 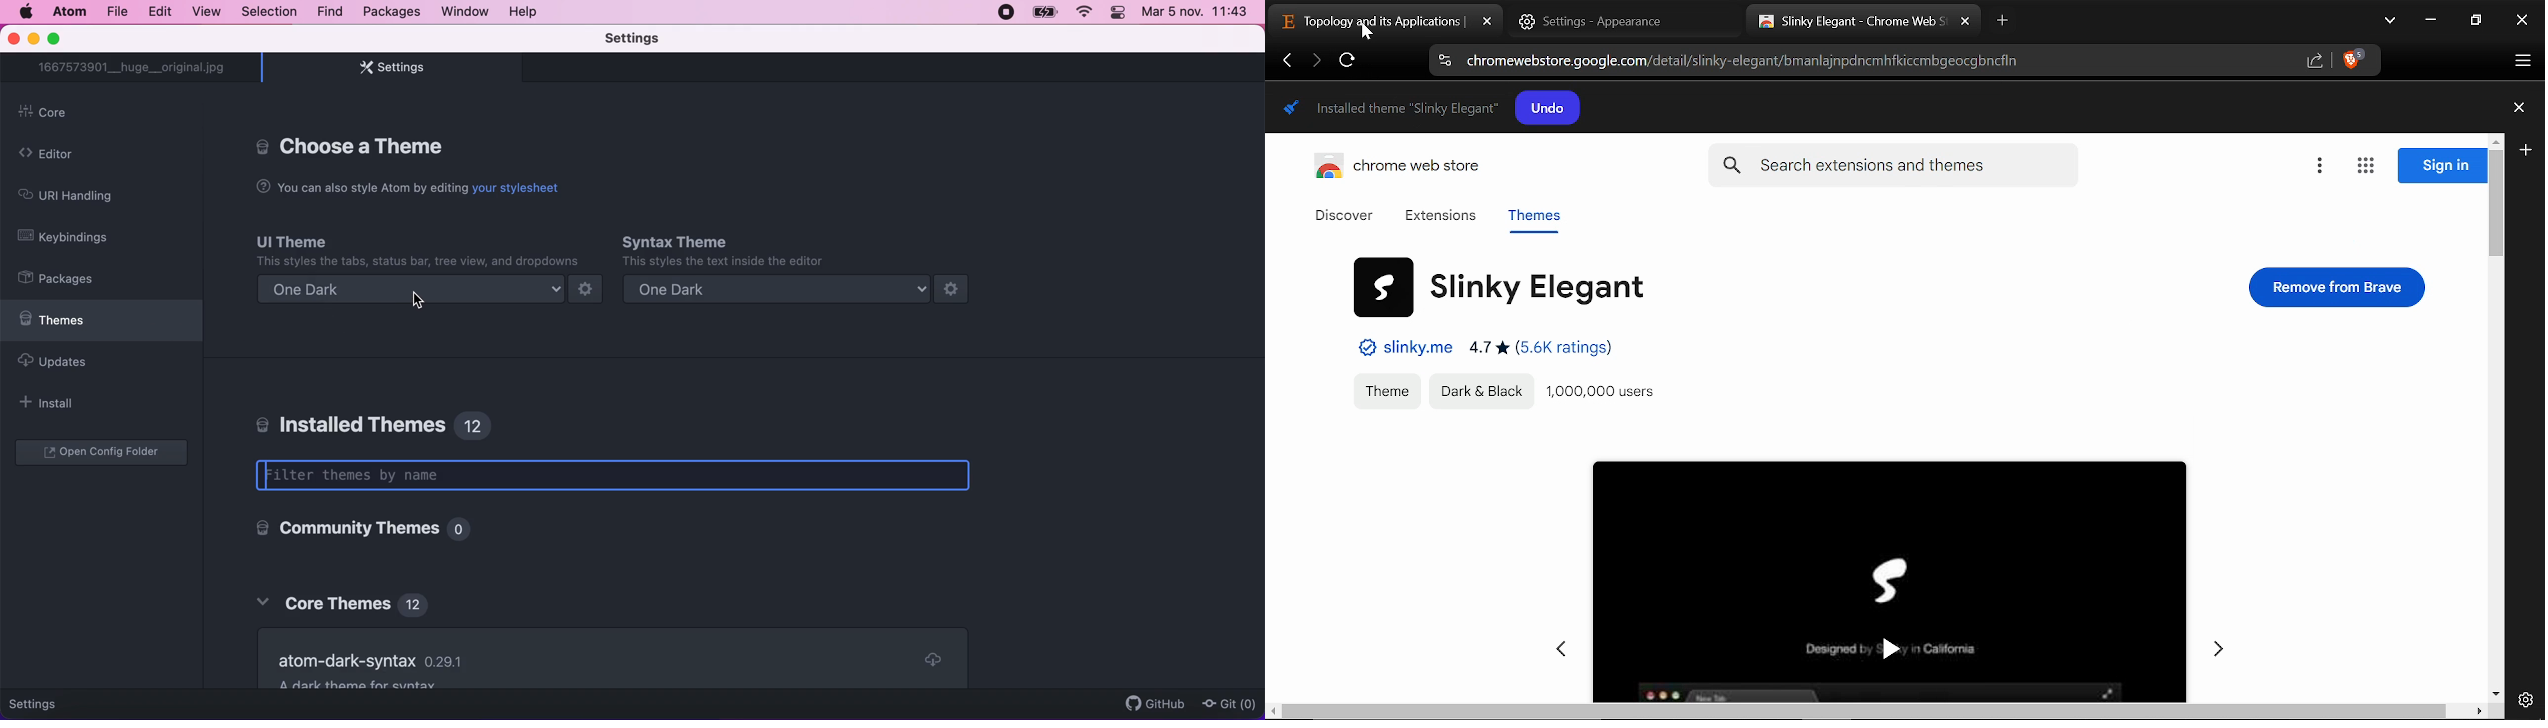 I want to click on Selected theme, so click(x=1890, y=582).